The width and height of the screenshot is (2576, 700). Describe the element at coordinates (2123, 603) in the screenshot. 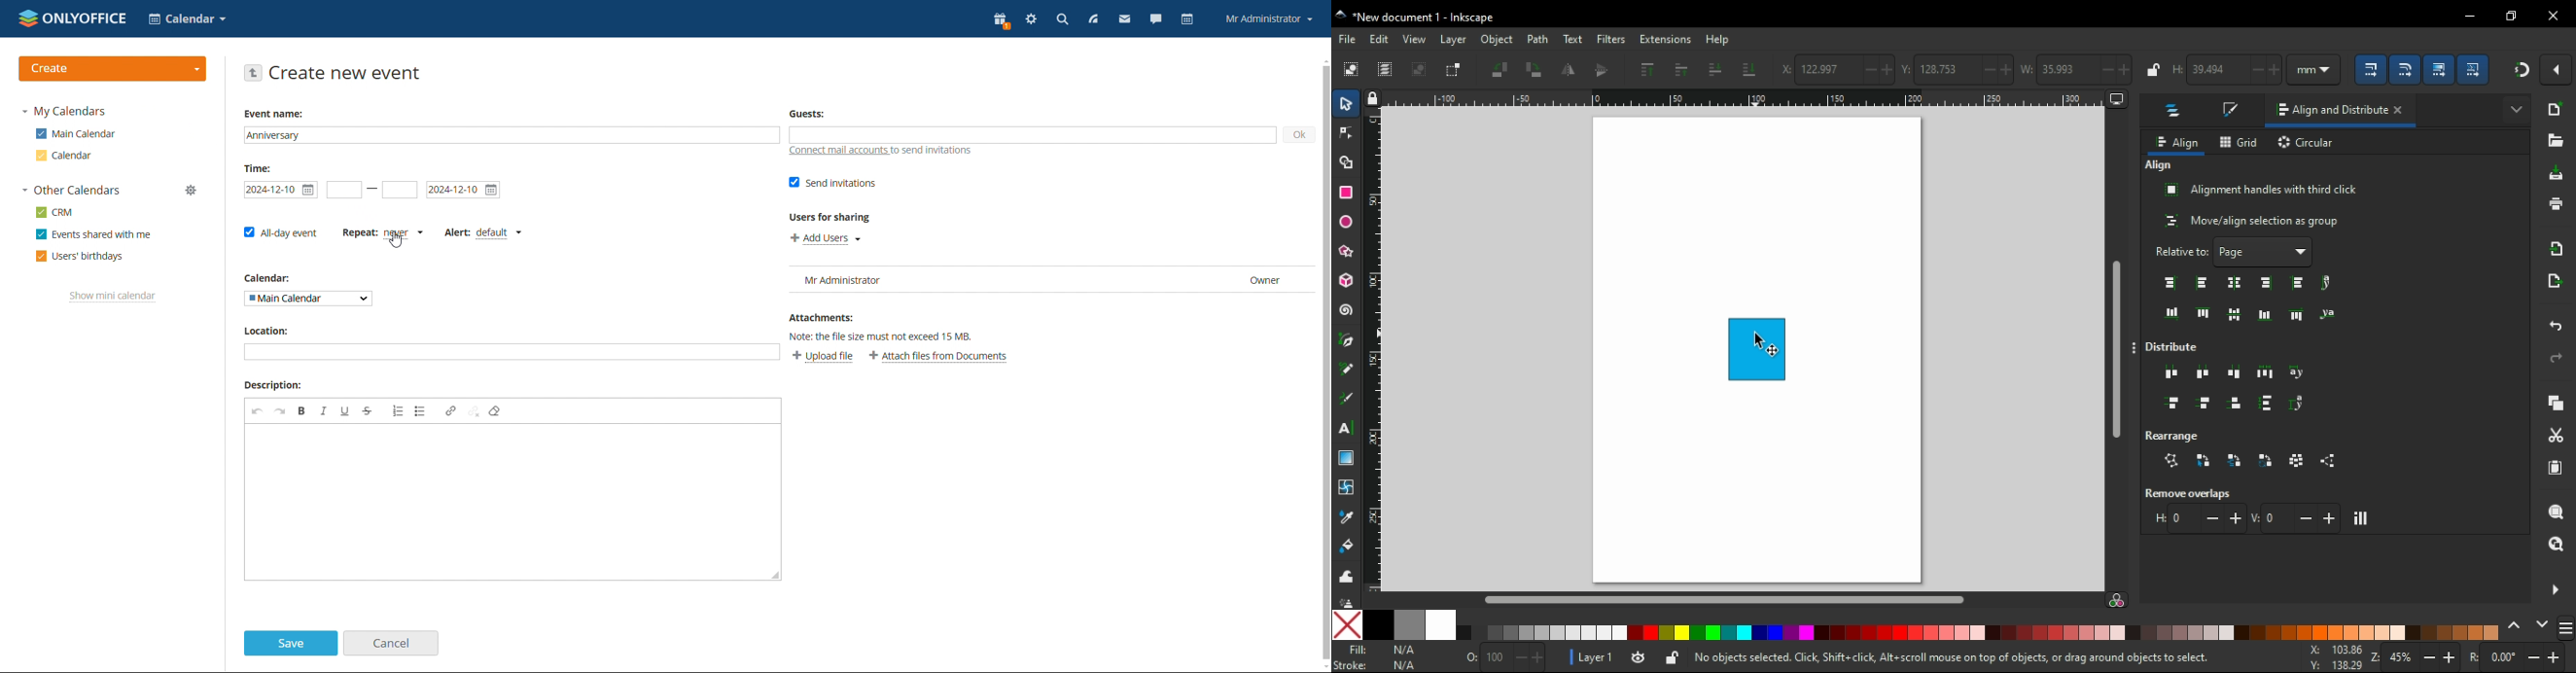

I see `color manager` at that location.